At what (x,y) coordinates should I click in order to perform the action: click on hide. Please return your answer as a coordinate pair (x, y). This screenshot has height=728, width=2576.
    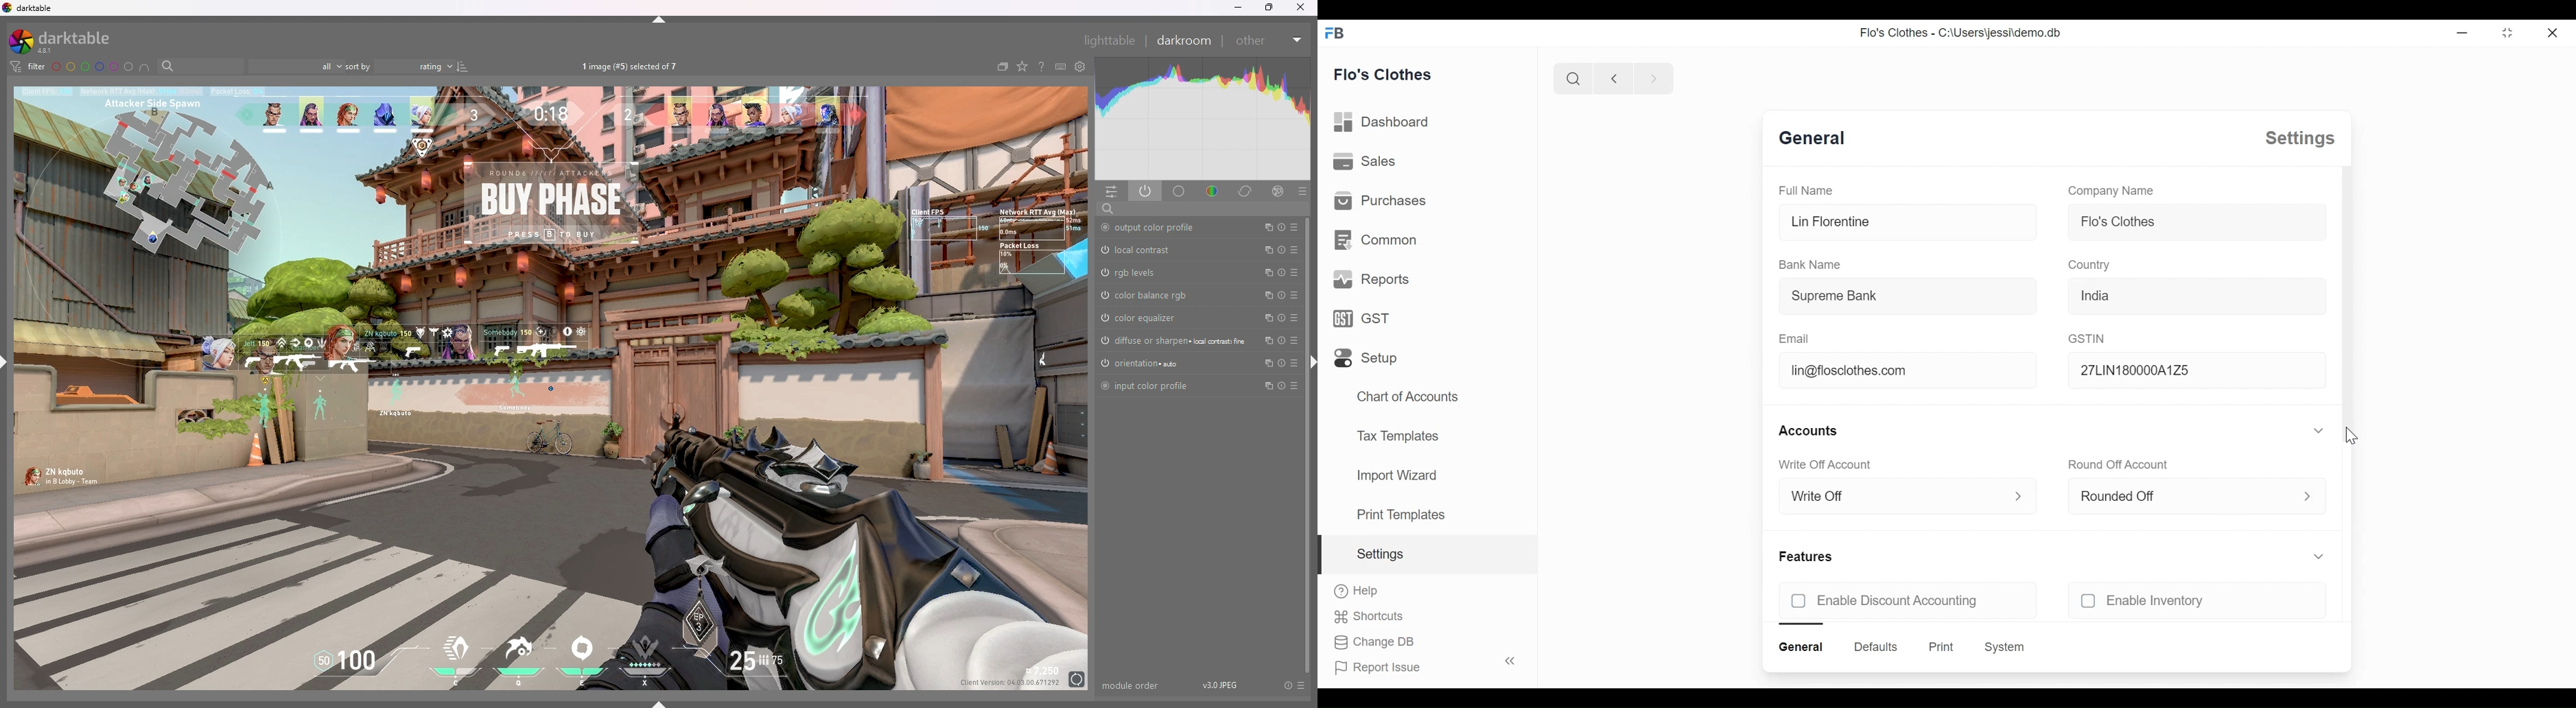
    Looking at the image, I should click on (1309, 364).